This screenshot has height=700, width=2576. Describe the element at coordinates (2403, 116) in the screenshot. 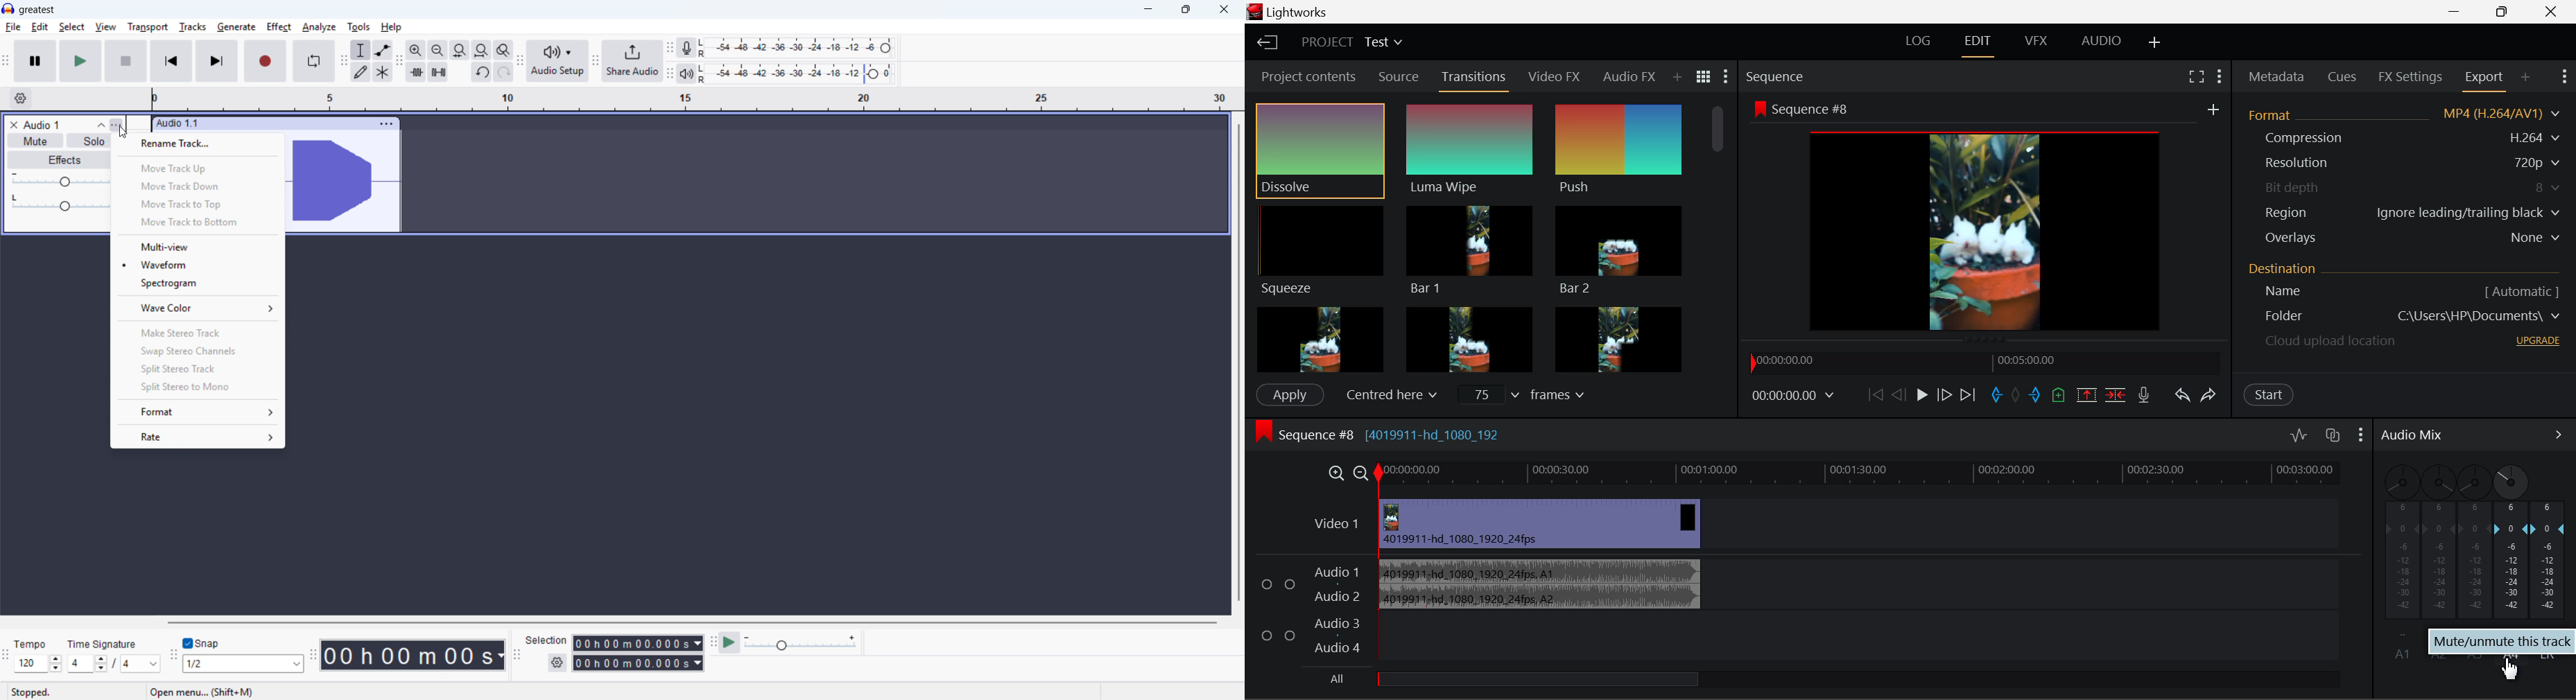

I see `Format` at that location.